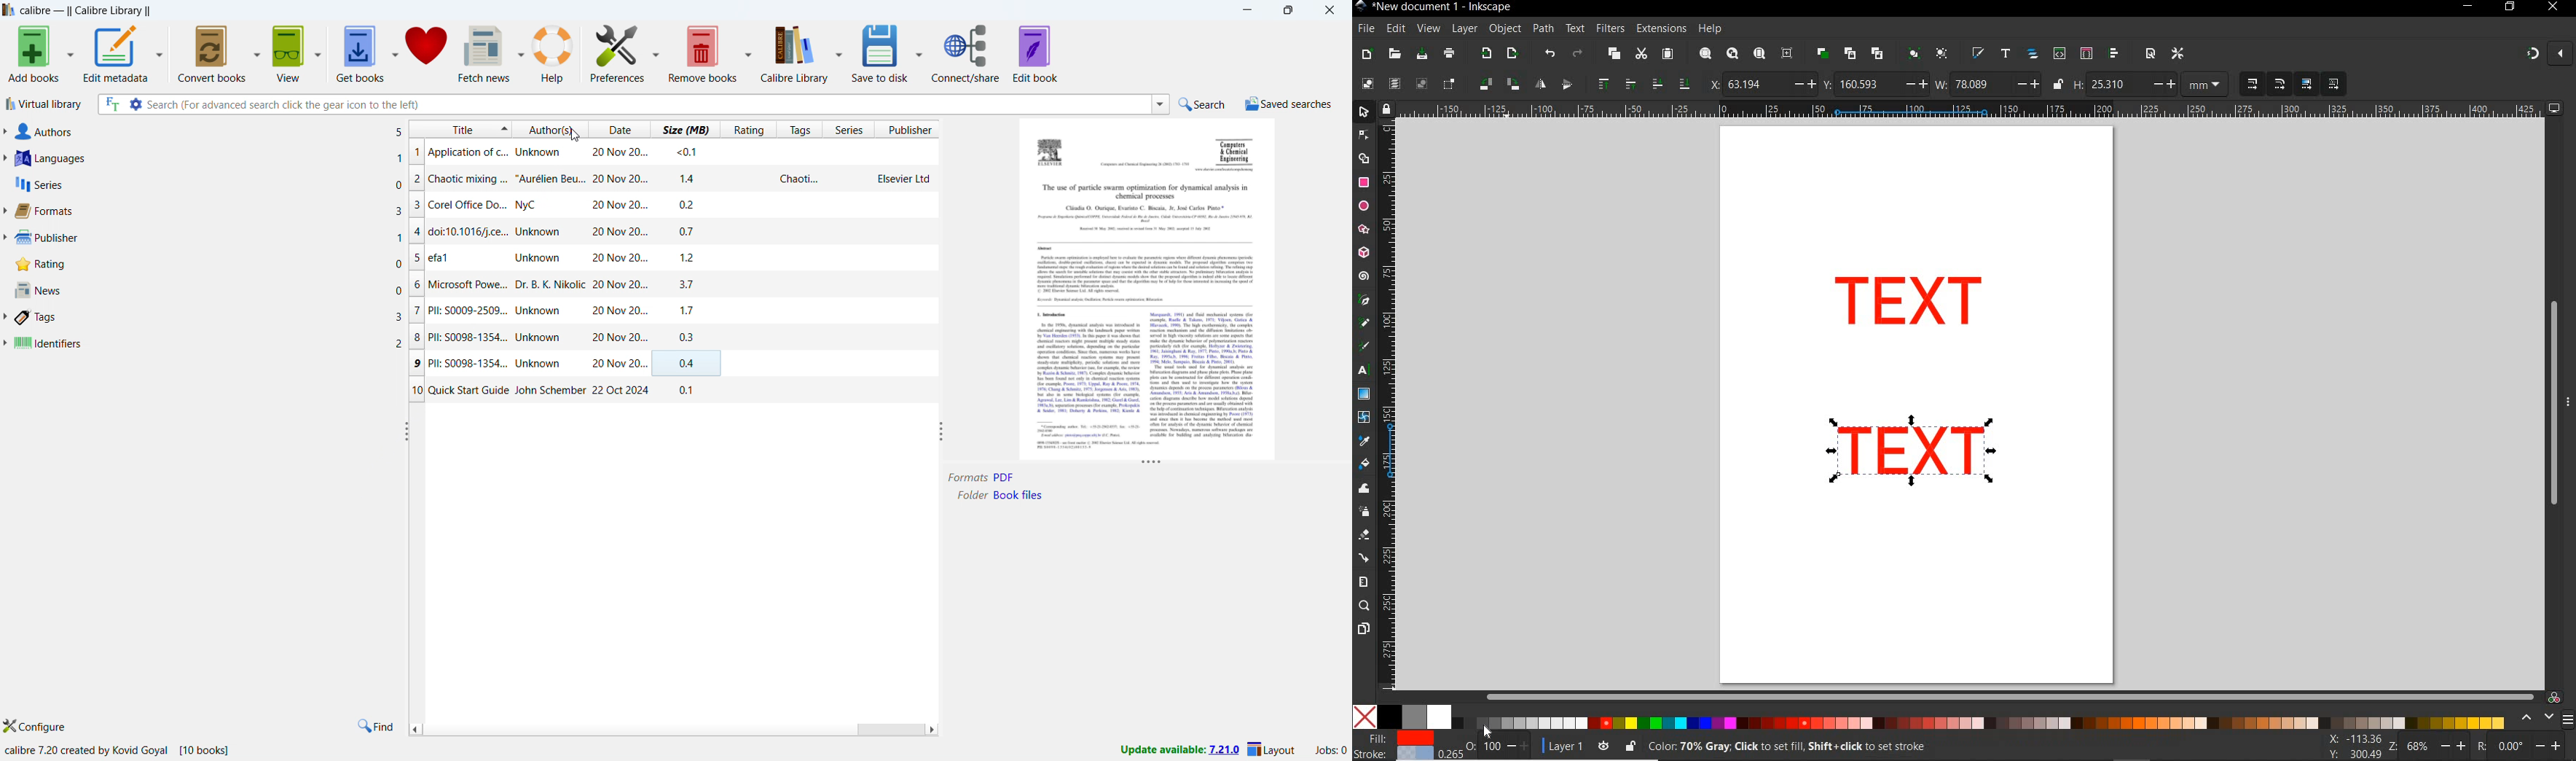  Describe the element at coordinates (904, 178) in the screenshot. I see `Elsevier Ltd` at that location.